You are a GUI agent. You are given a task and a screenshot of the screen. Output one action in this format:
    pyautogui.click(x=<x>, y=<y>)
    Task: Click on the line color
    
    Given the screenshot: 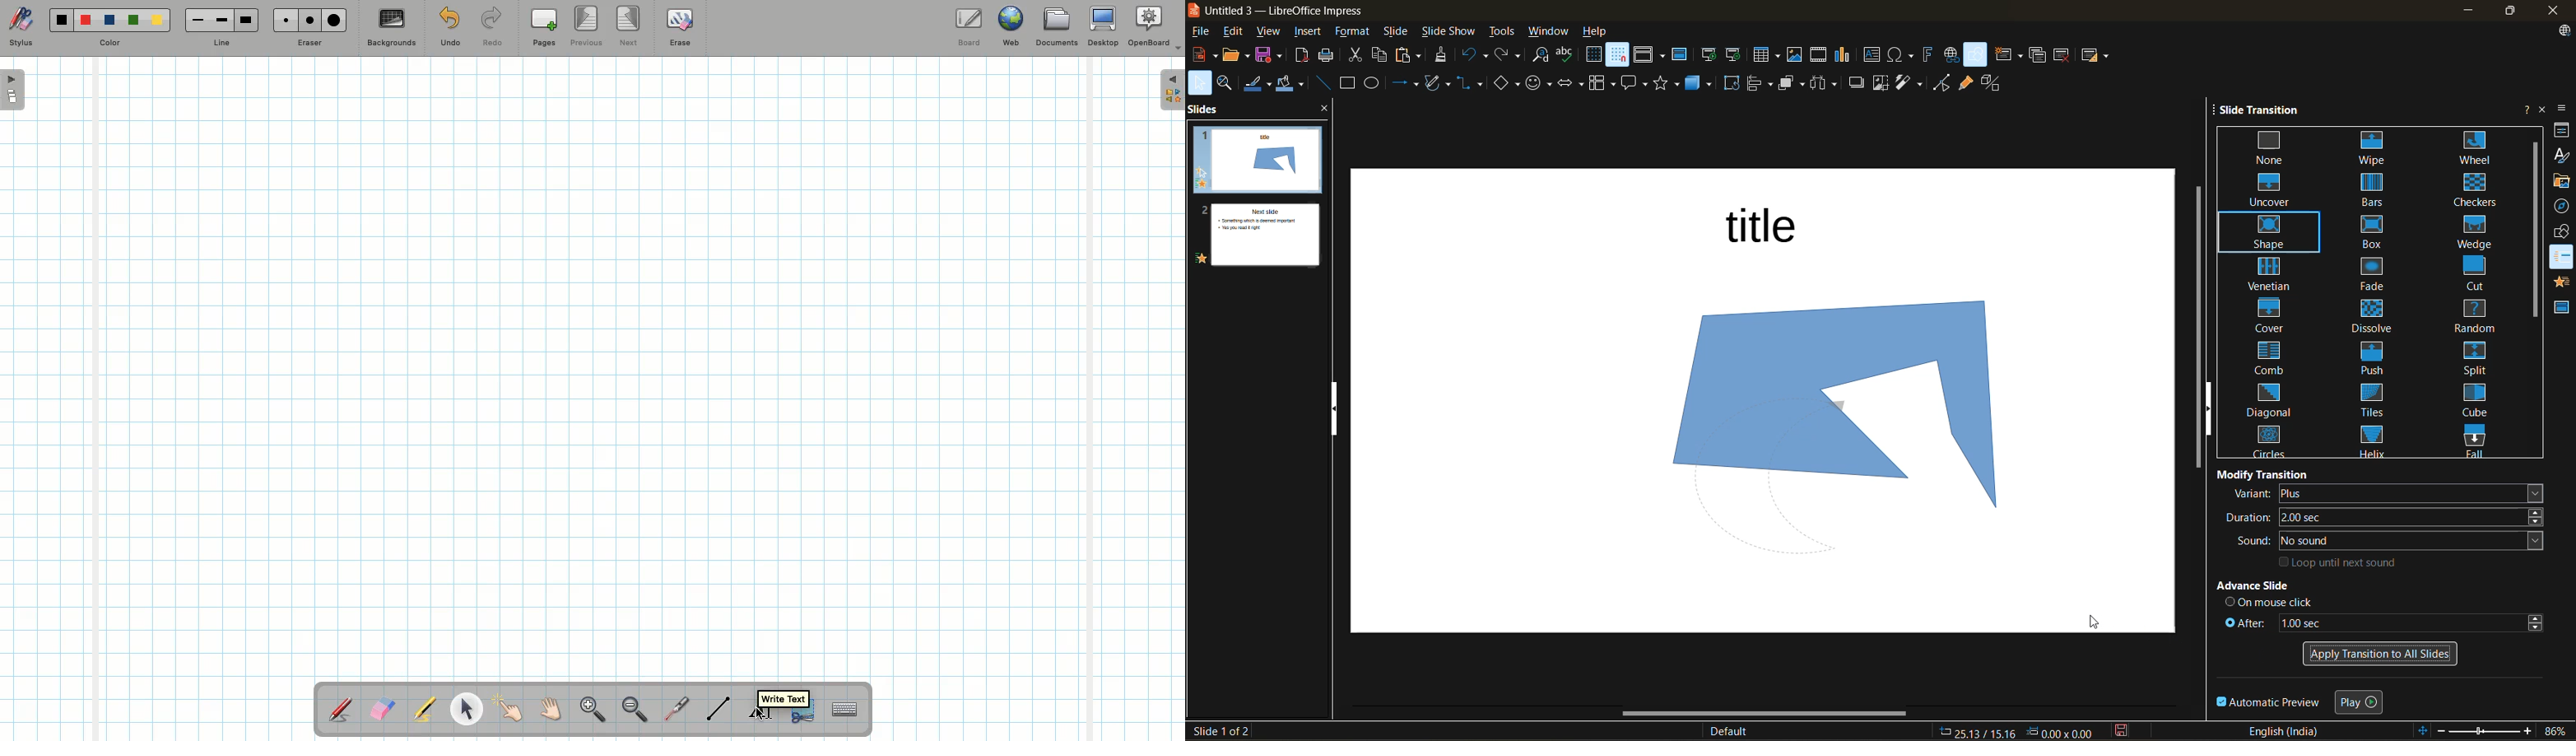 What is the action you would take?
    pyautogui.click(x=1260, y=85)
    